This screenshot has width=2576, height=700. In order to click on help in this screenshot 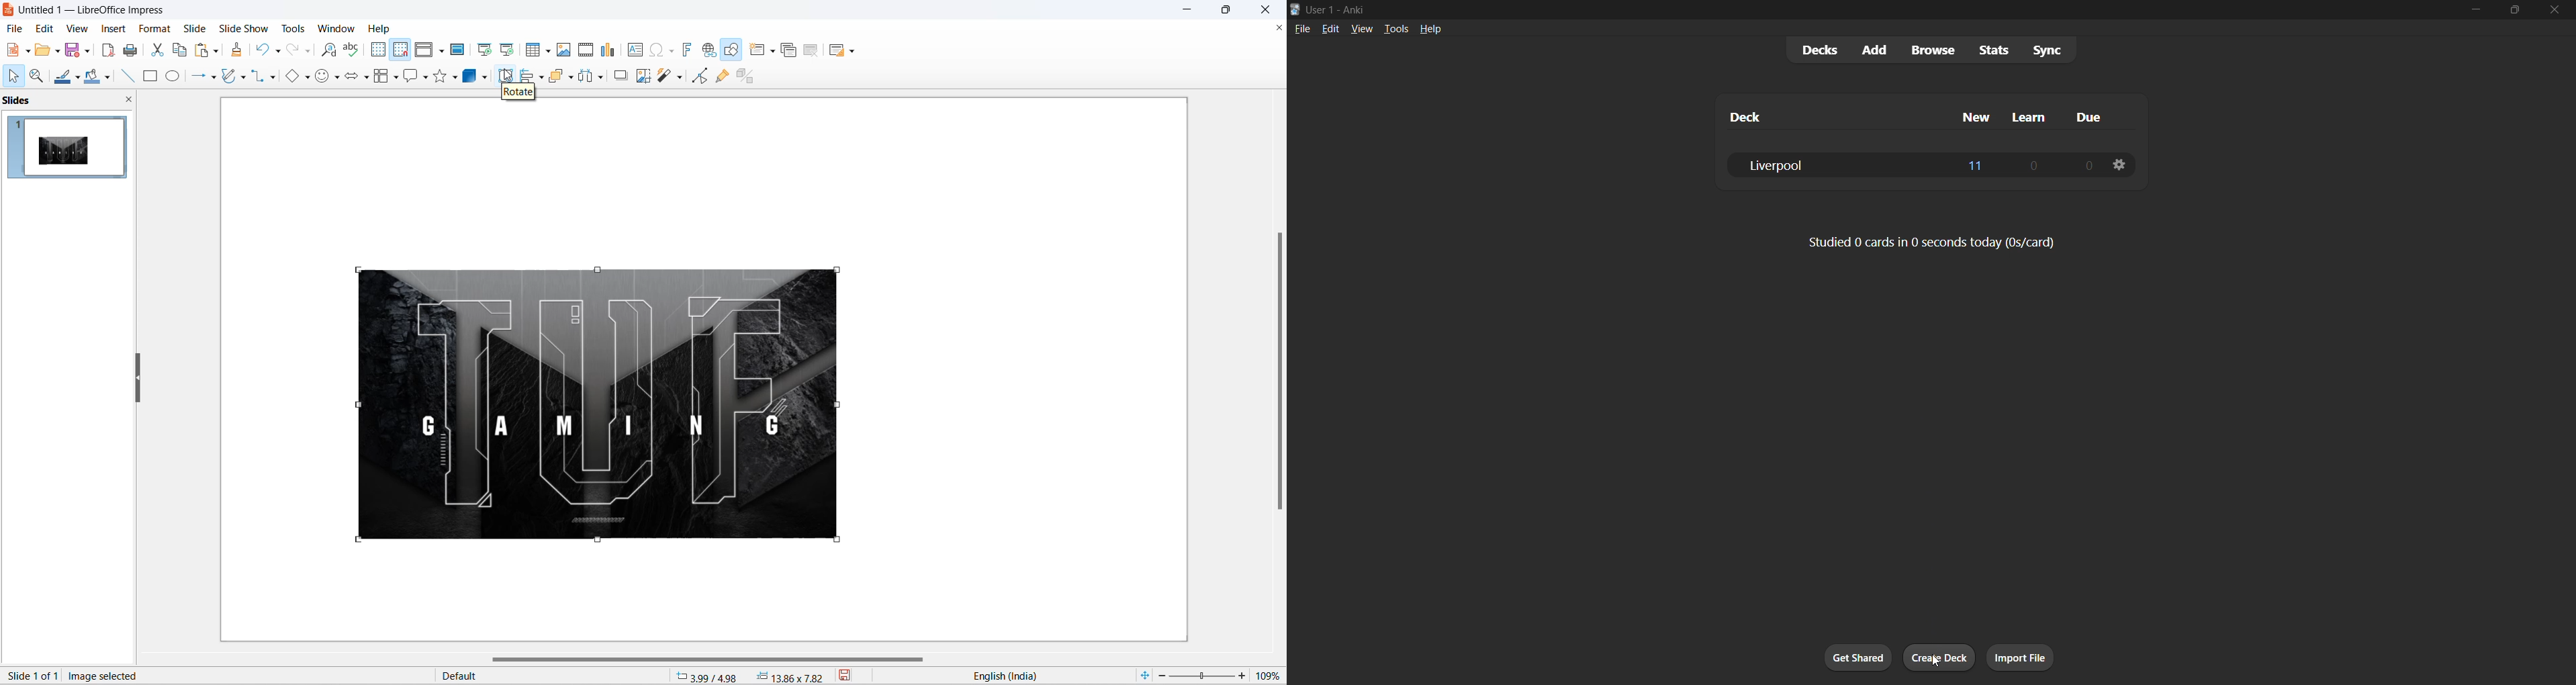, I will do `click(1433, 29)`.